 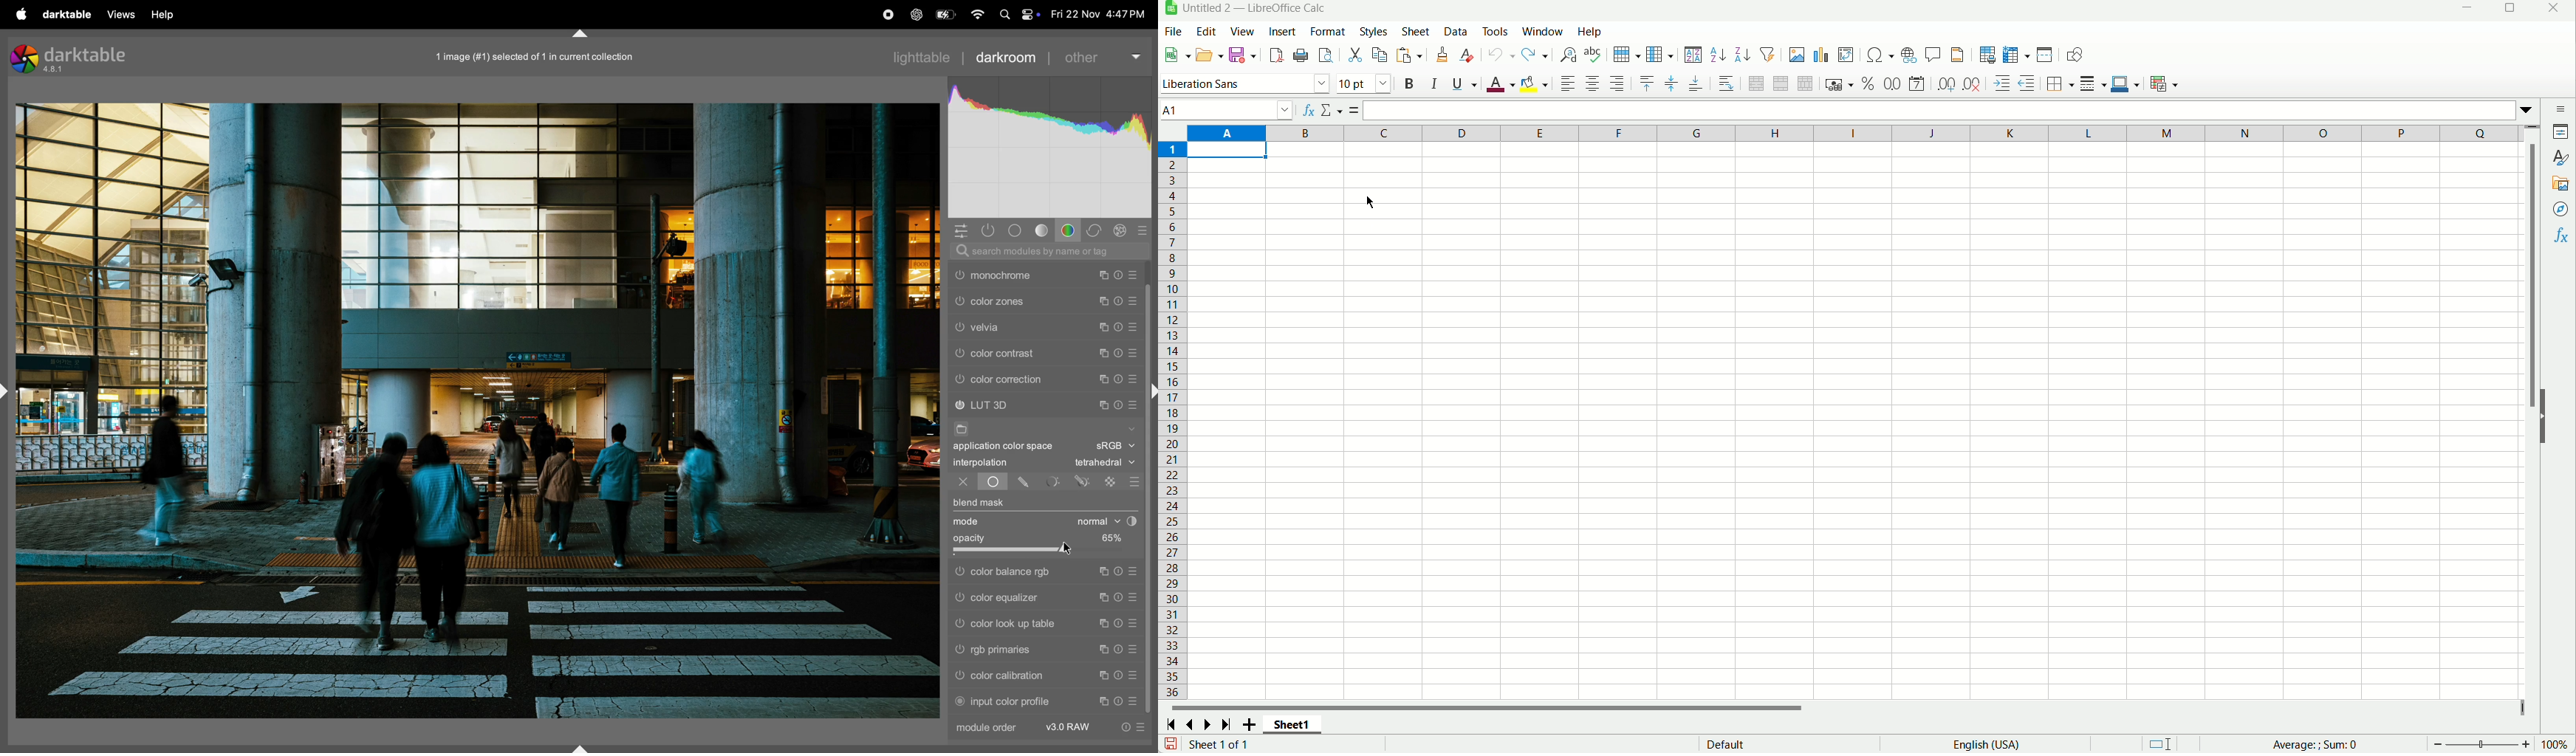 I want to click on sRgb, so click(x=1116, y=445).